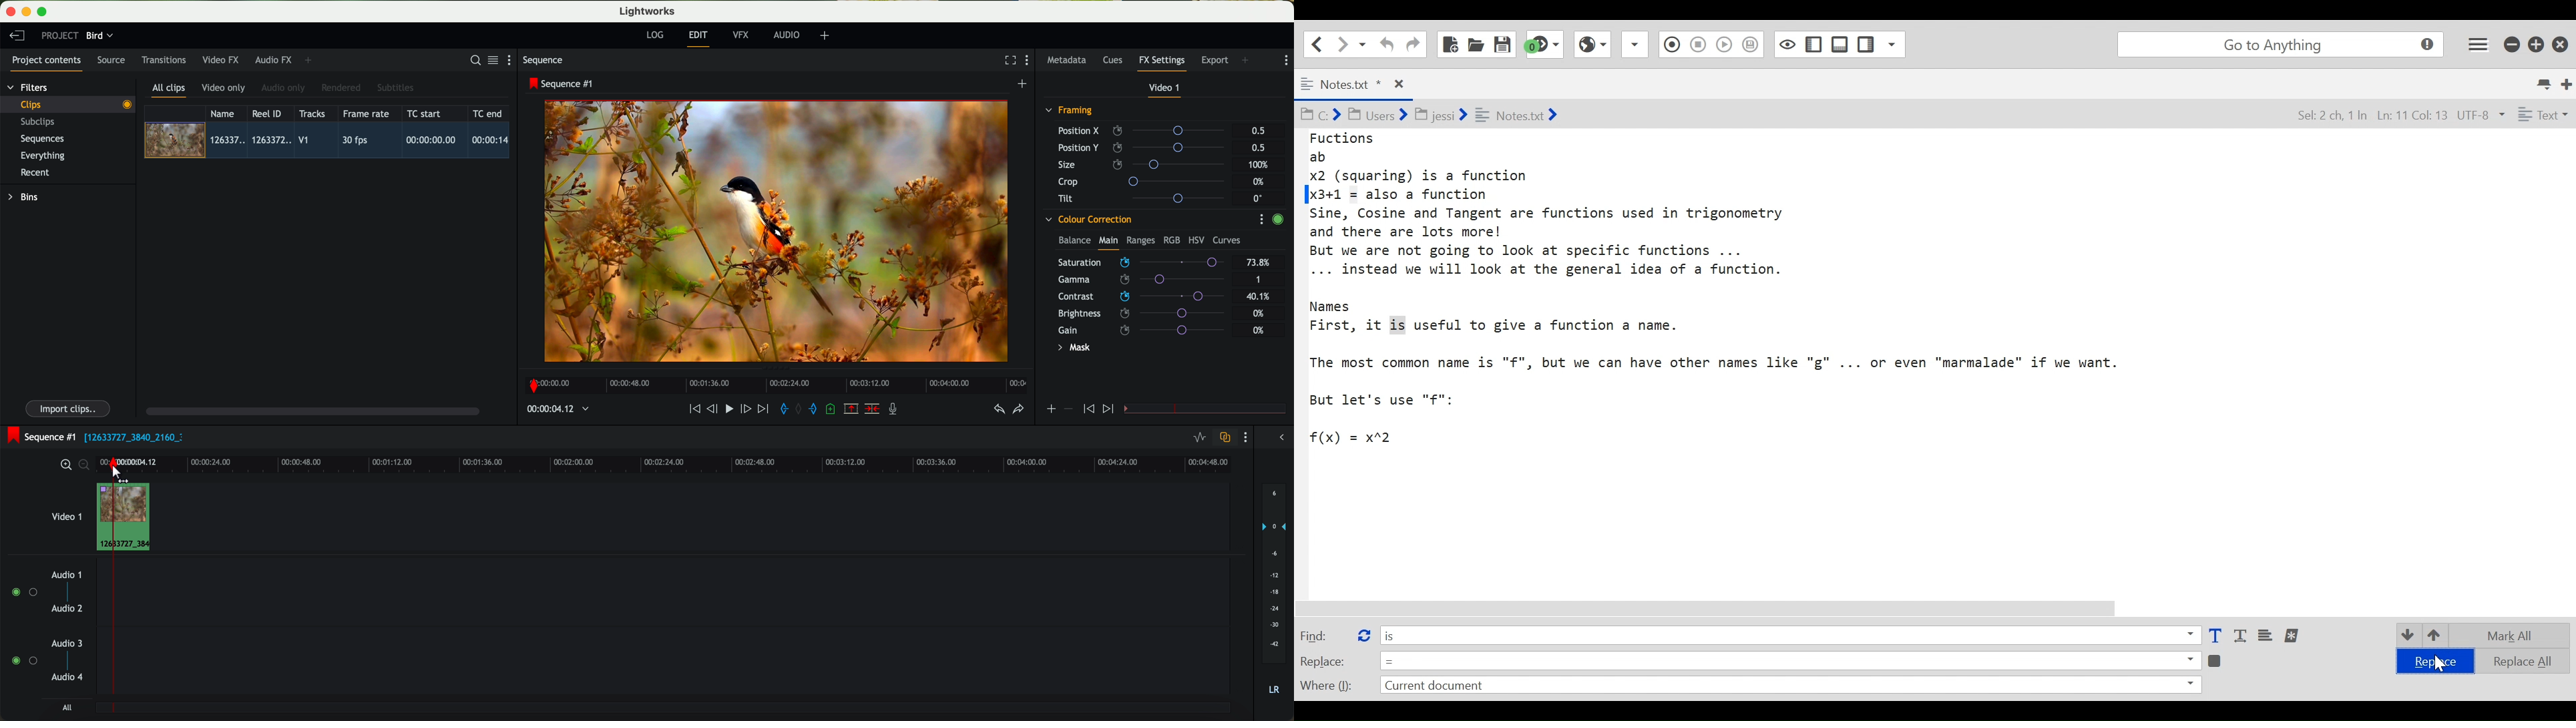 The image size is (2576, 728). I want to click on leave, so click(17, 36).